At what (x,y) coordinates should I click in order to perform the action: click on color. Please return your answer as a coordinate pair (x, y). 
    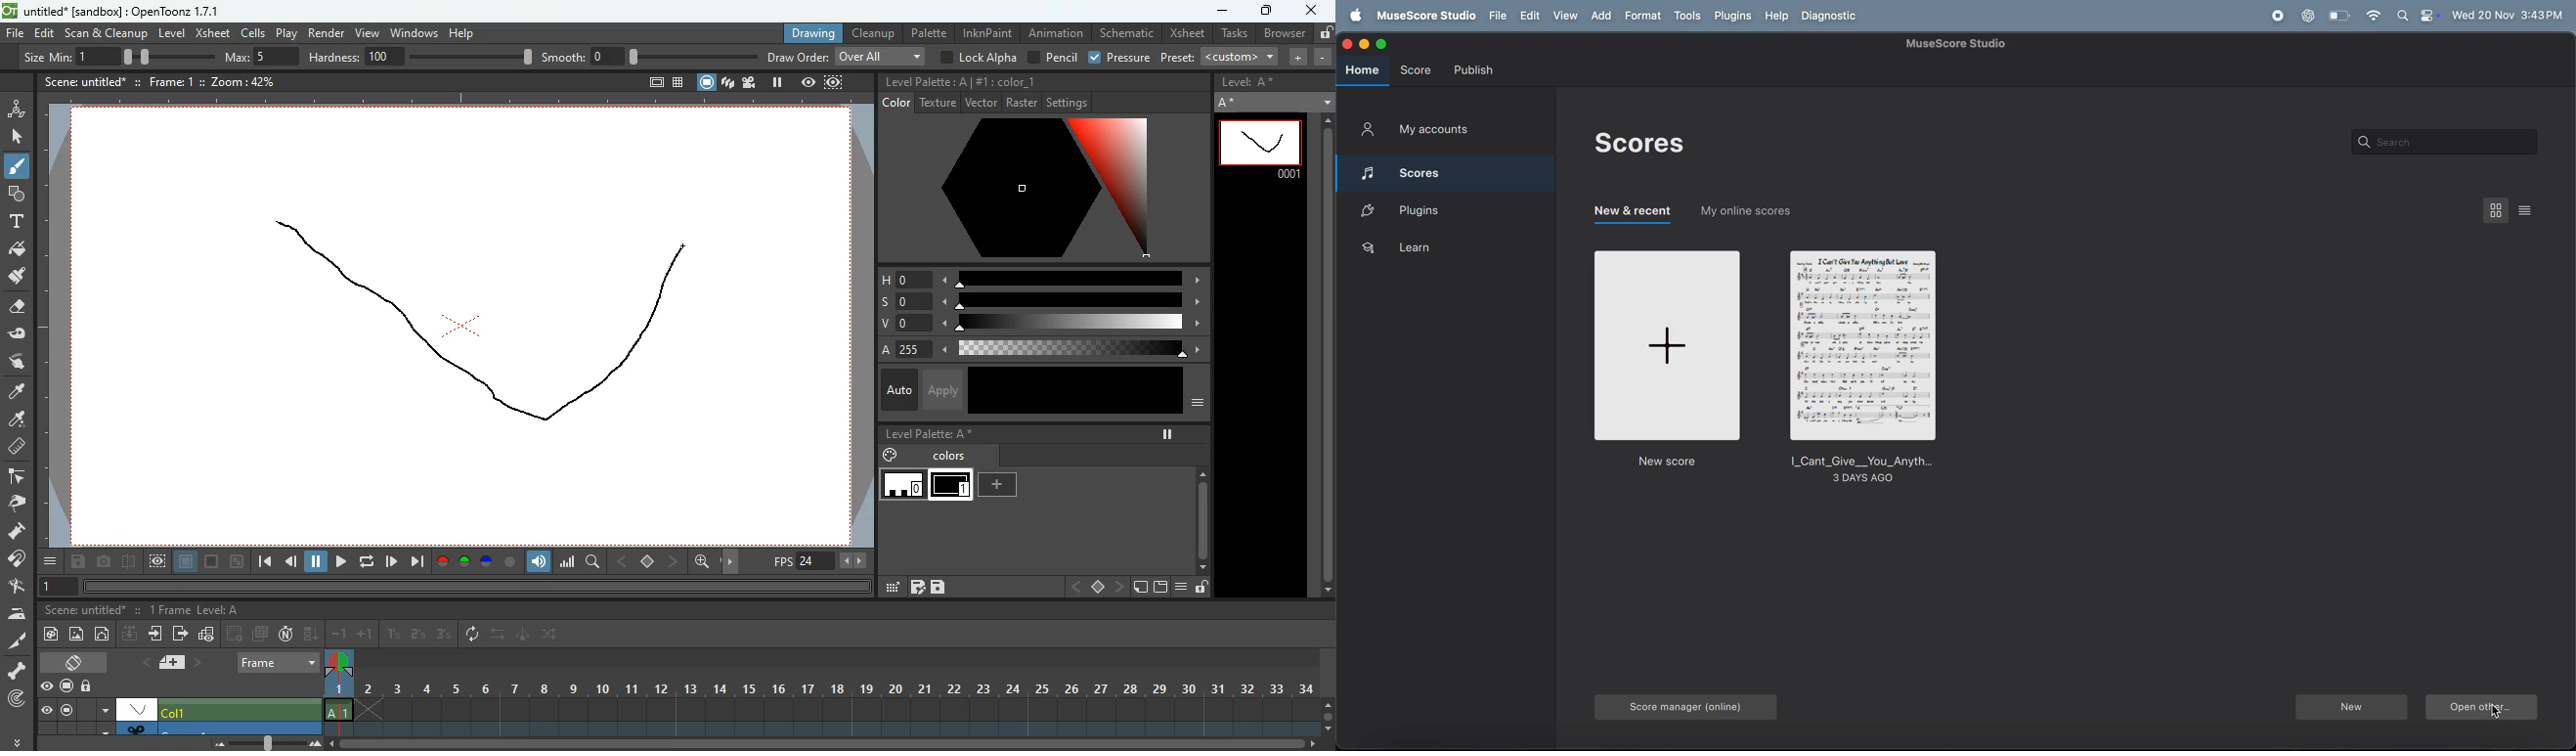
    Looking at the image, I should click on (213, 562).